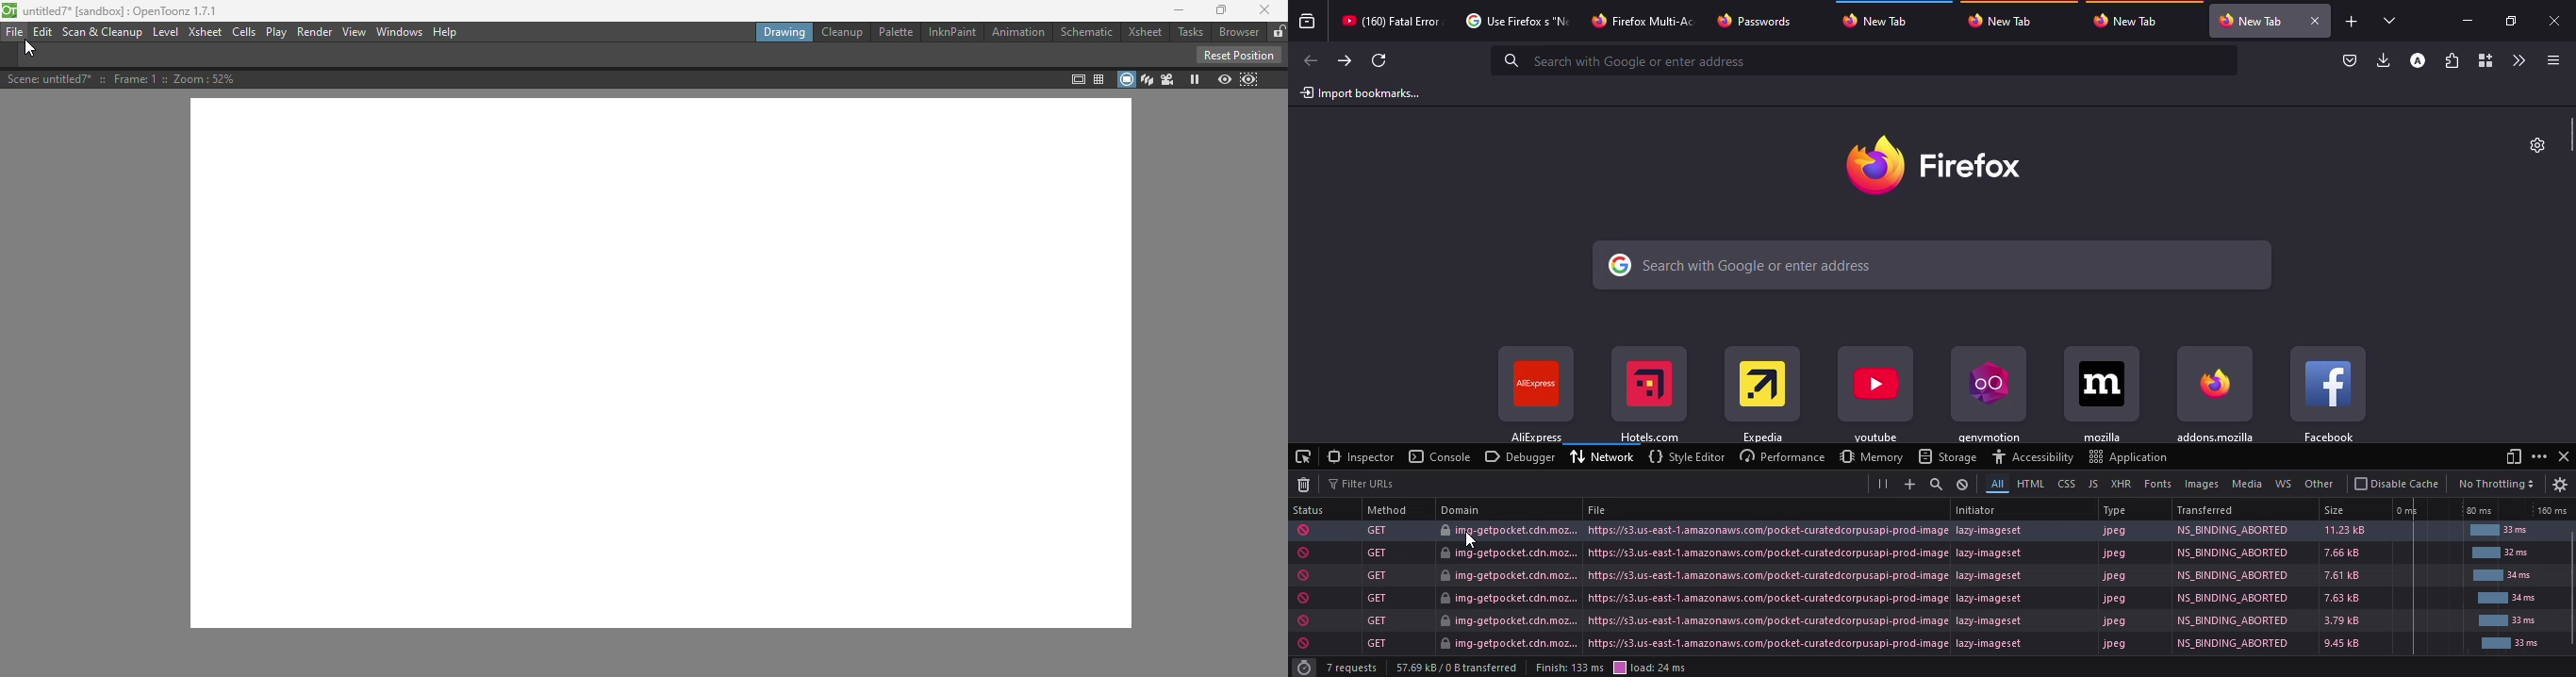 The height and width of the screenshot is (700, 2576). Describe the element at coordinates (2479, 510) in the screenshot. I see `80` at that location.